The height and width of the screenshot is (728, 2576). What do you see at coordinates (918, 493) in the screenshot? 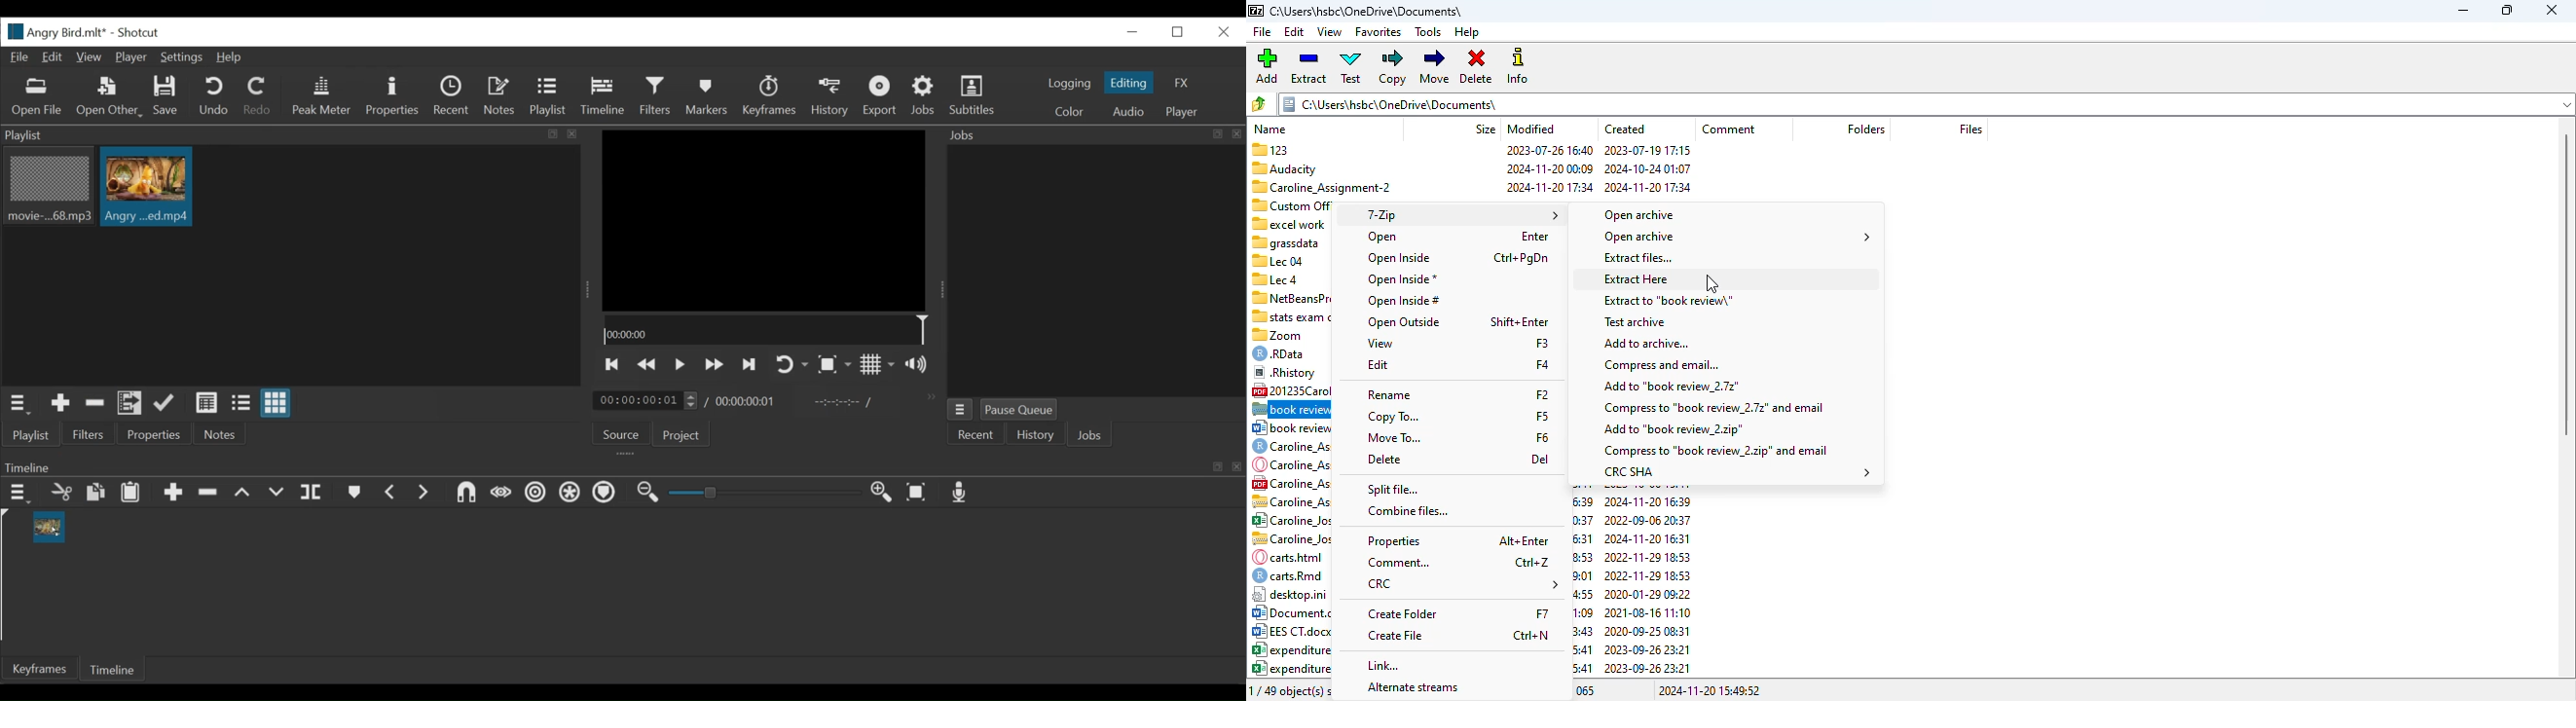
I see `Zoom timeline to fit` at bounding box center [918, 493].